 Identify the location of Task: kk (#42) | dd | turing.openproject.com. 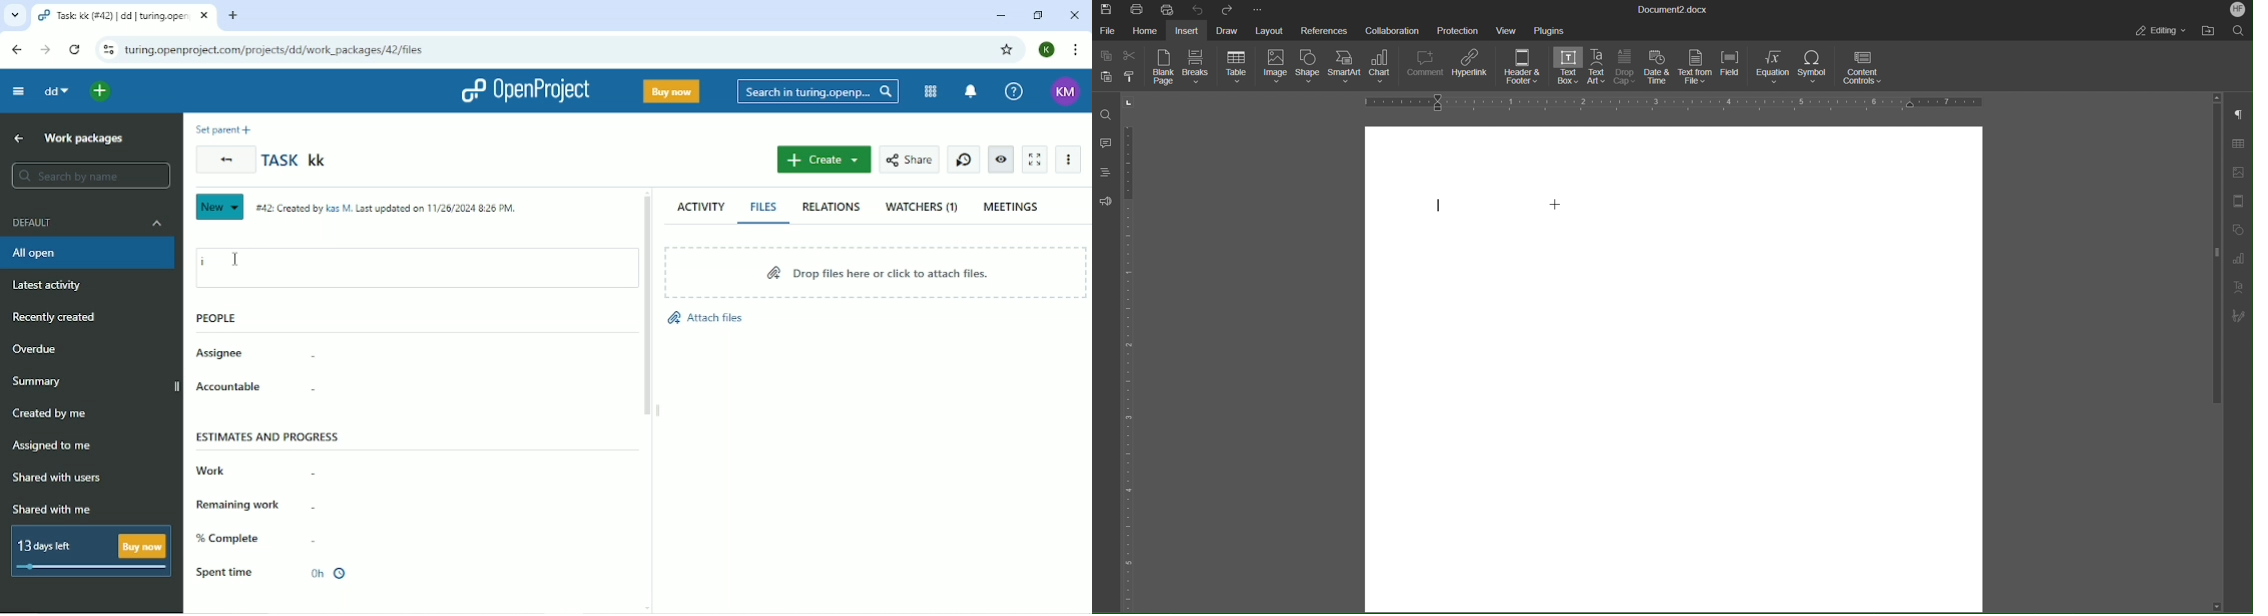
(124, 16).